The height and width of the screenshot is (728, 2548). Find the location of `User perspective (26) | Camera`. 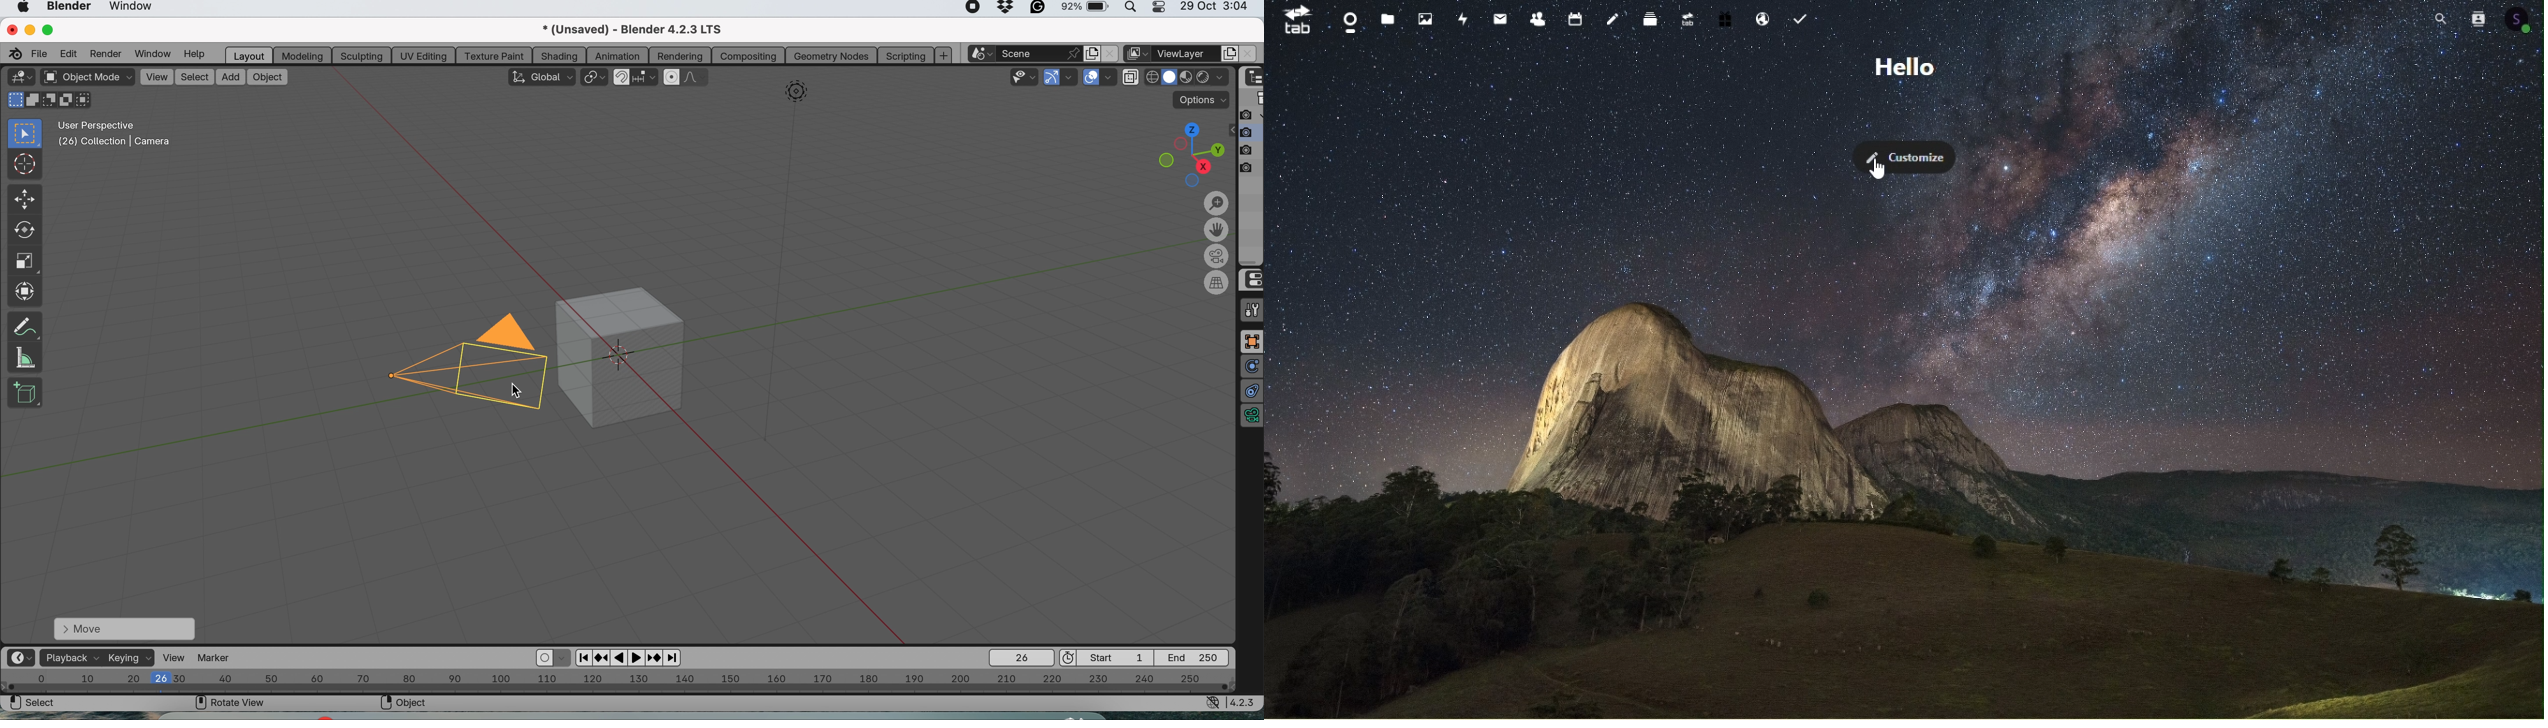

User perspective (26) | Camera is located at coordinates (113, 134).